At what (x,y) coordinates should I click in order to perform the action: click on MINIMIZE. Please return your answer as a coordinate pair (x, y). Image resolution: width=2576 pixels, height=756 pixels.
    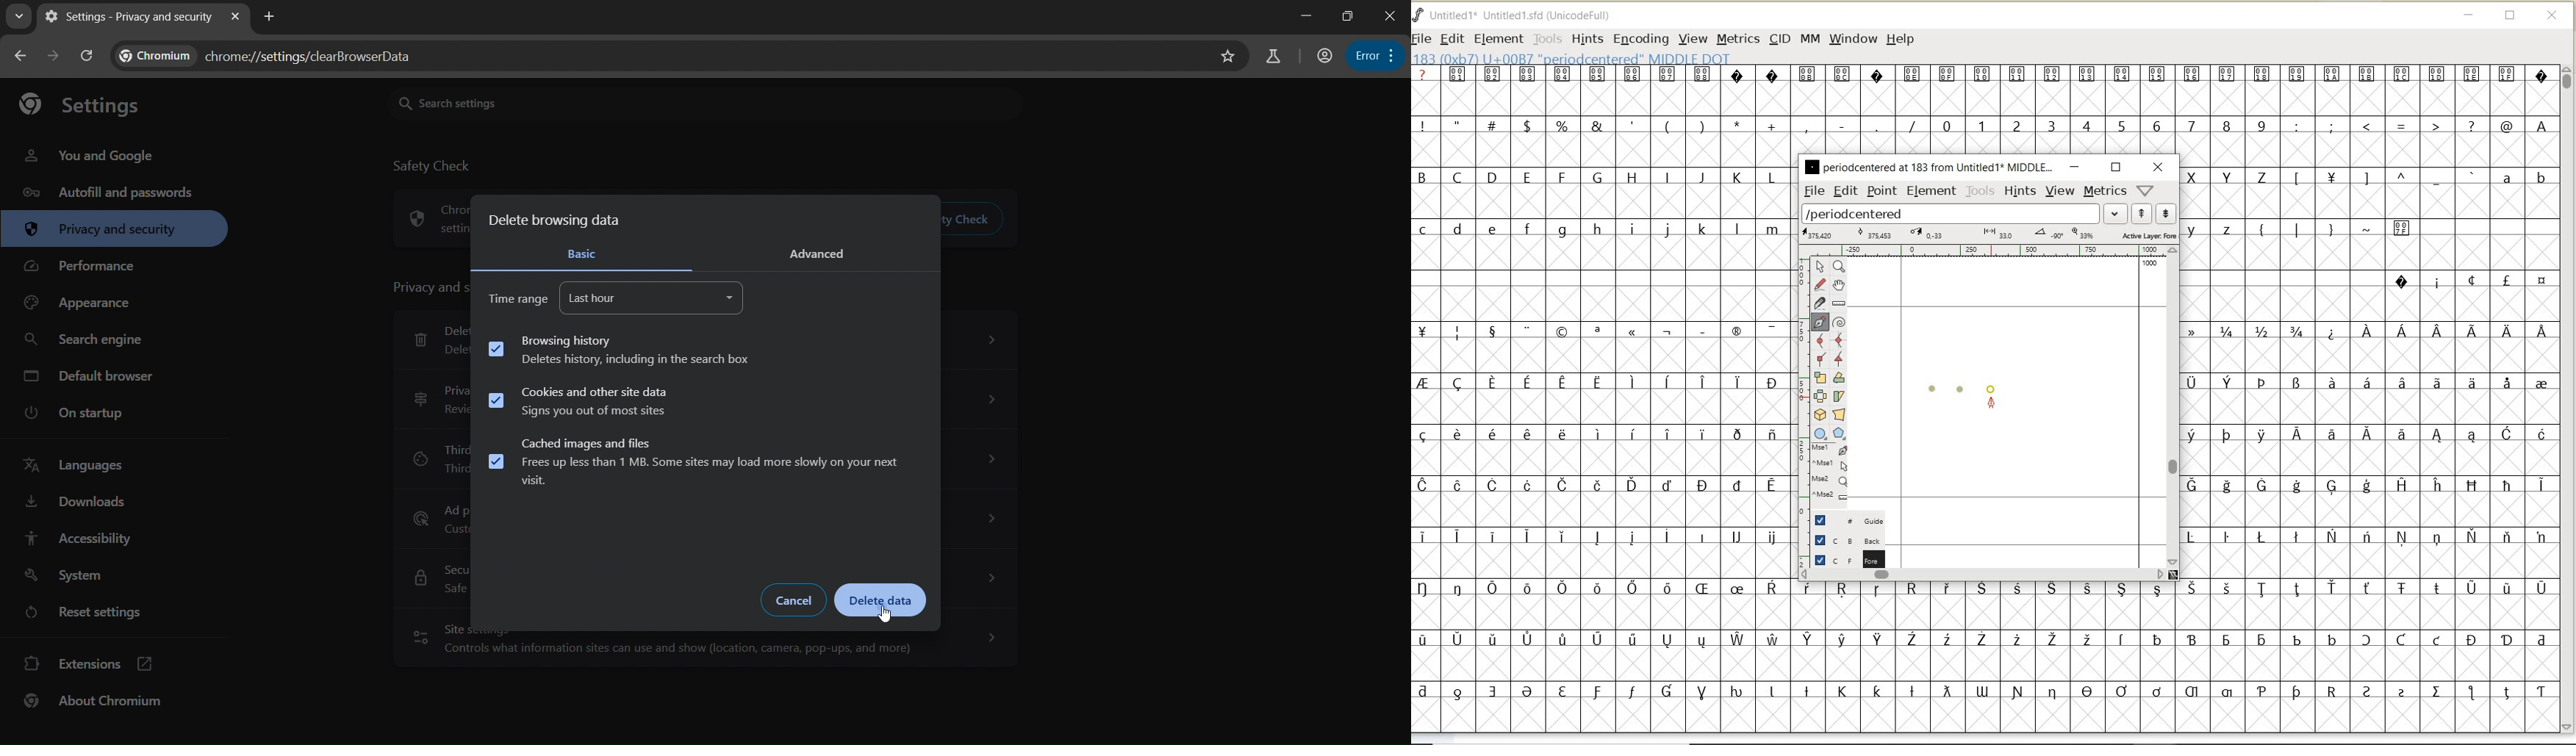
    Looking at the image, I should click on (2470, 17).